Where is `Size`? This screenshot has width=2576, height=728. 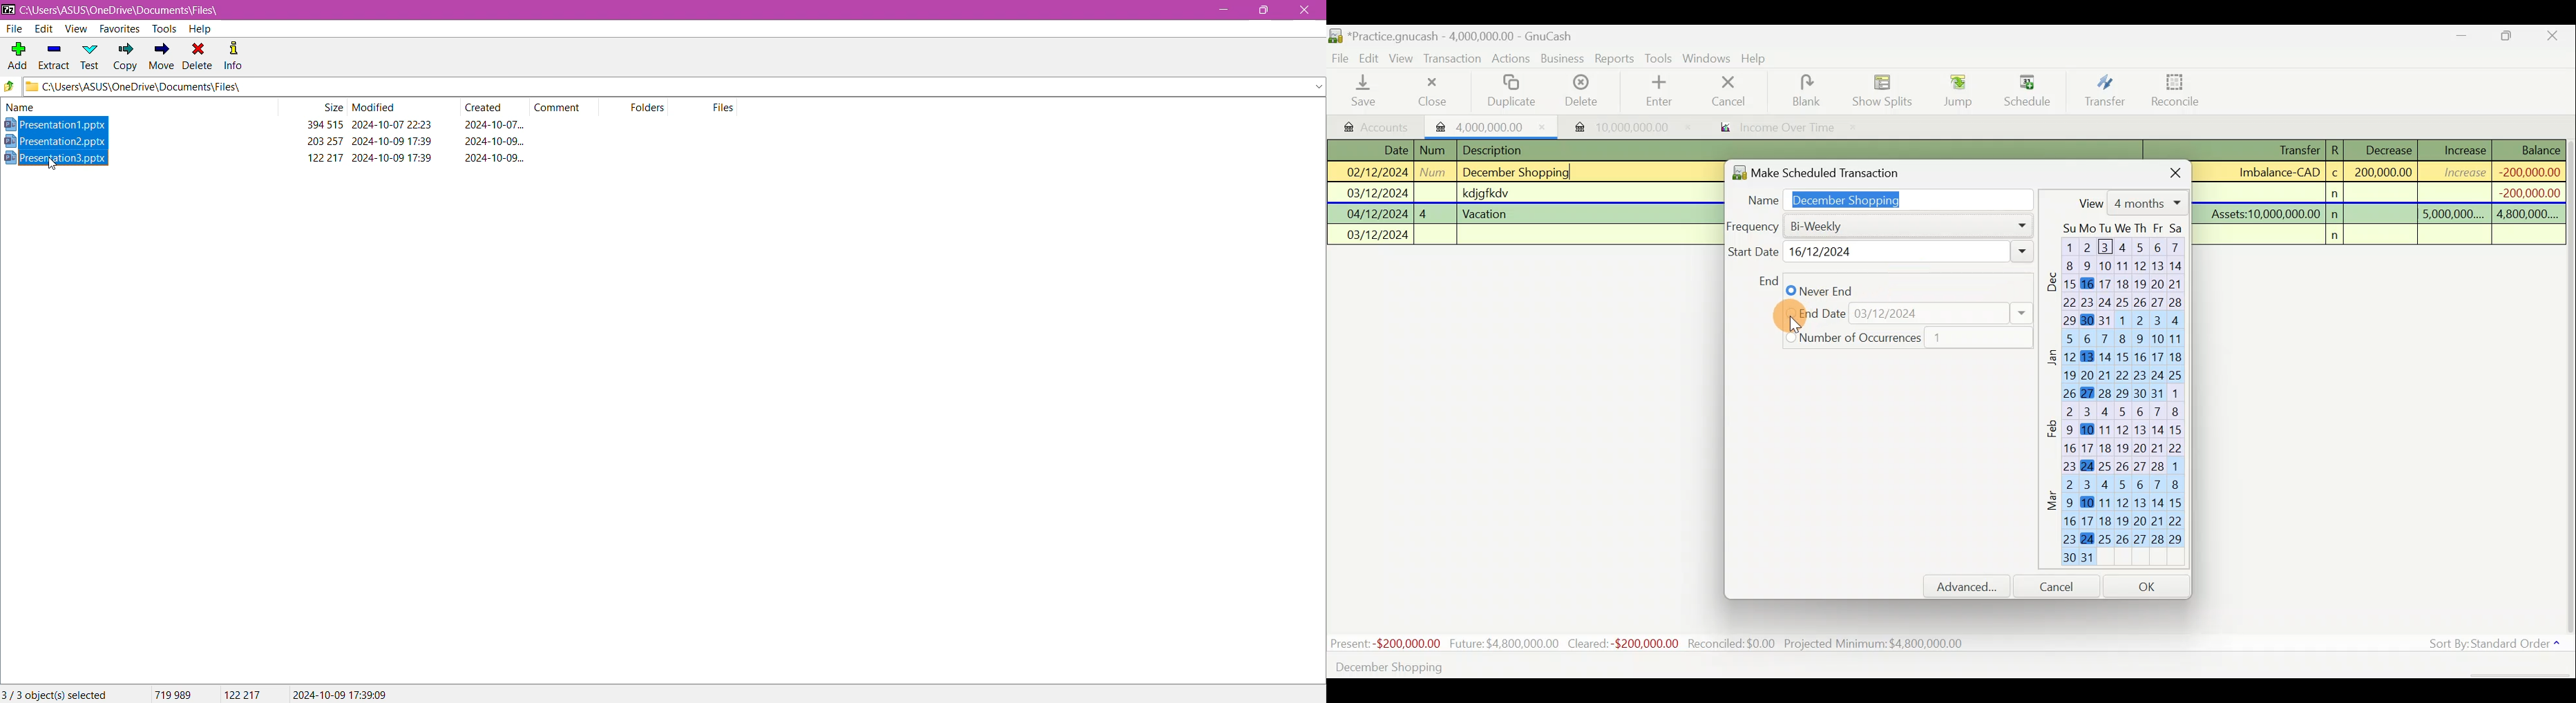
Size is located at coordinates (332, 108).